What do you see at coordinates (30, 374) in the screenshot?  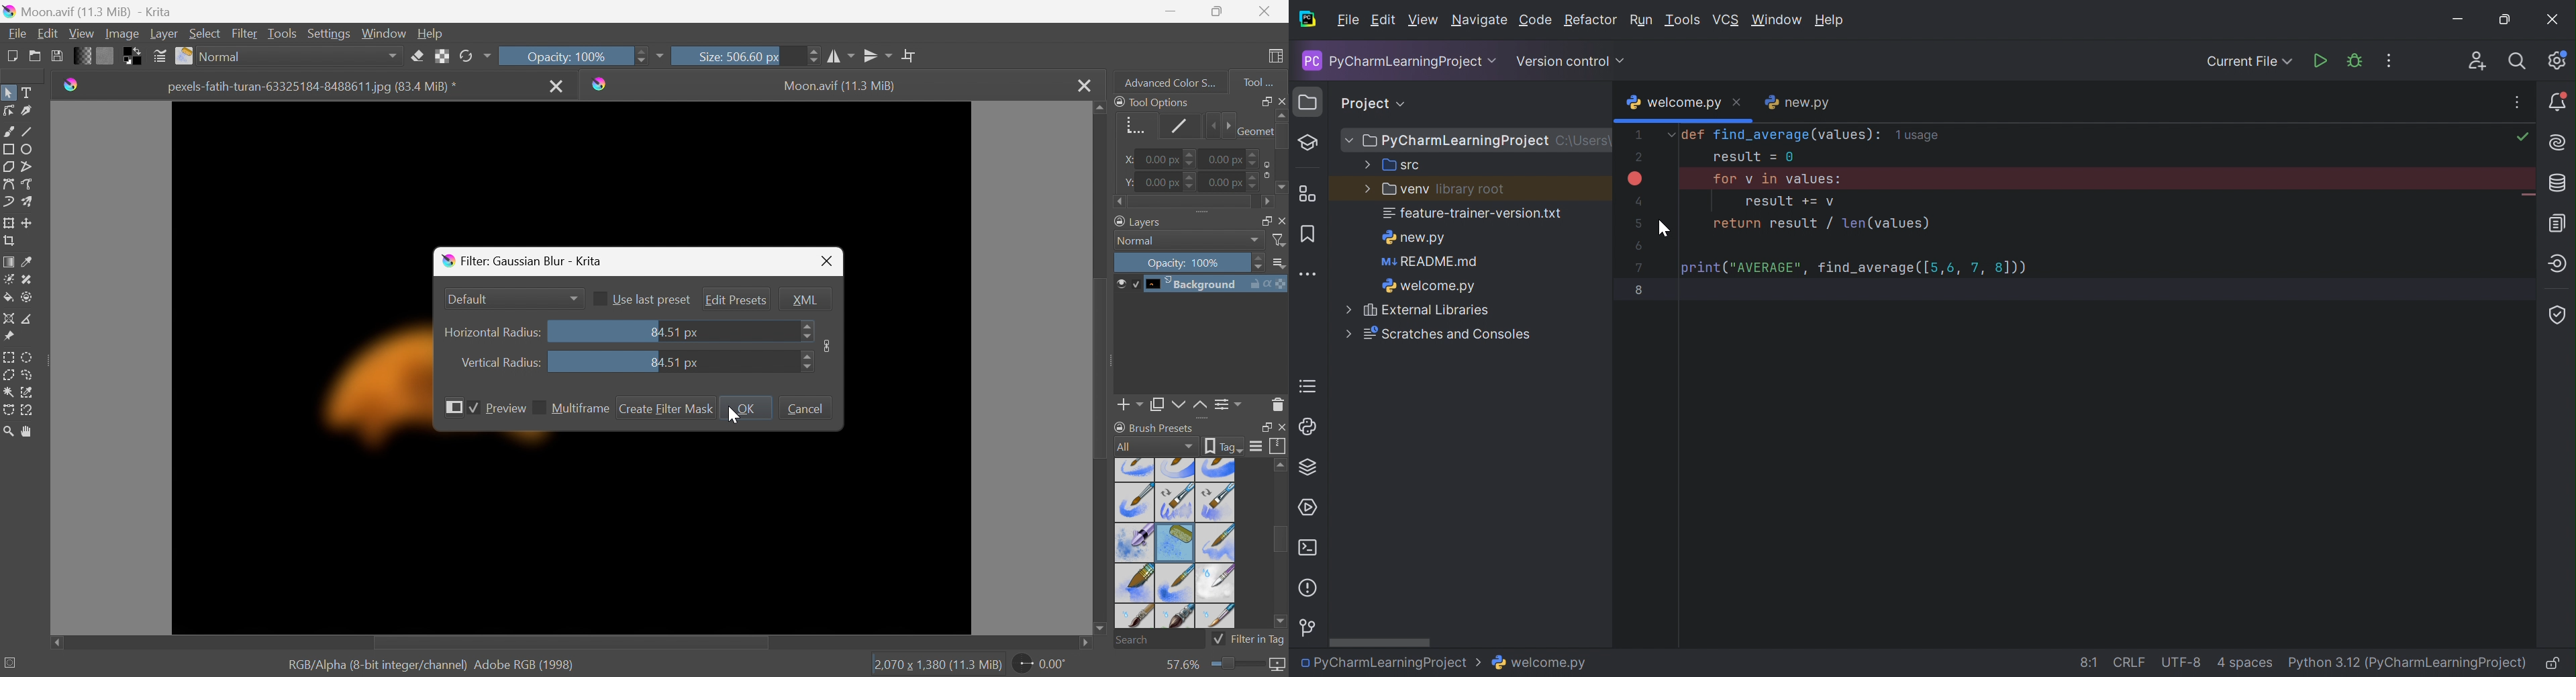 I see `Freehand selection tool` at bounding box center [30, 374].